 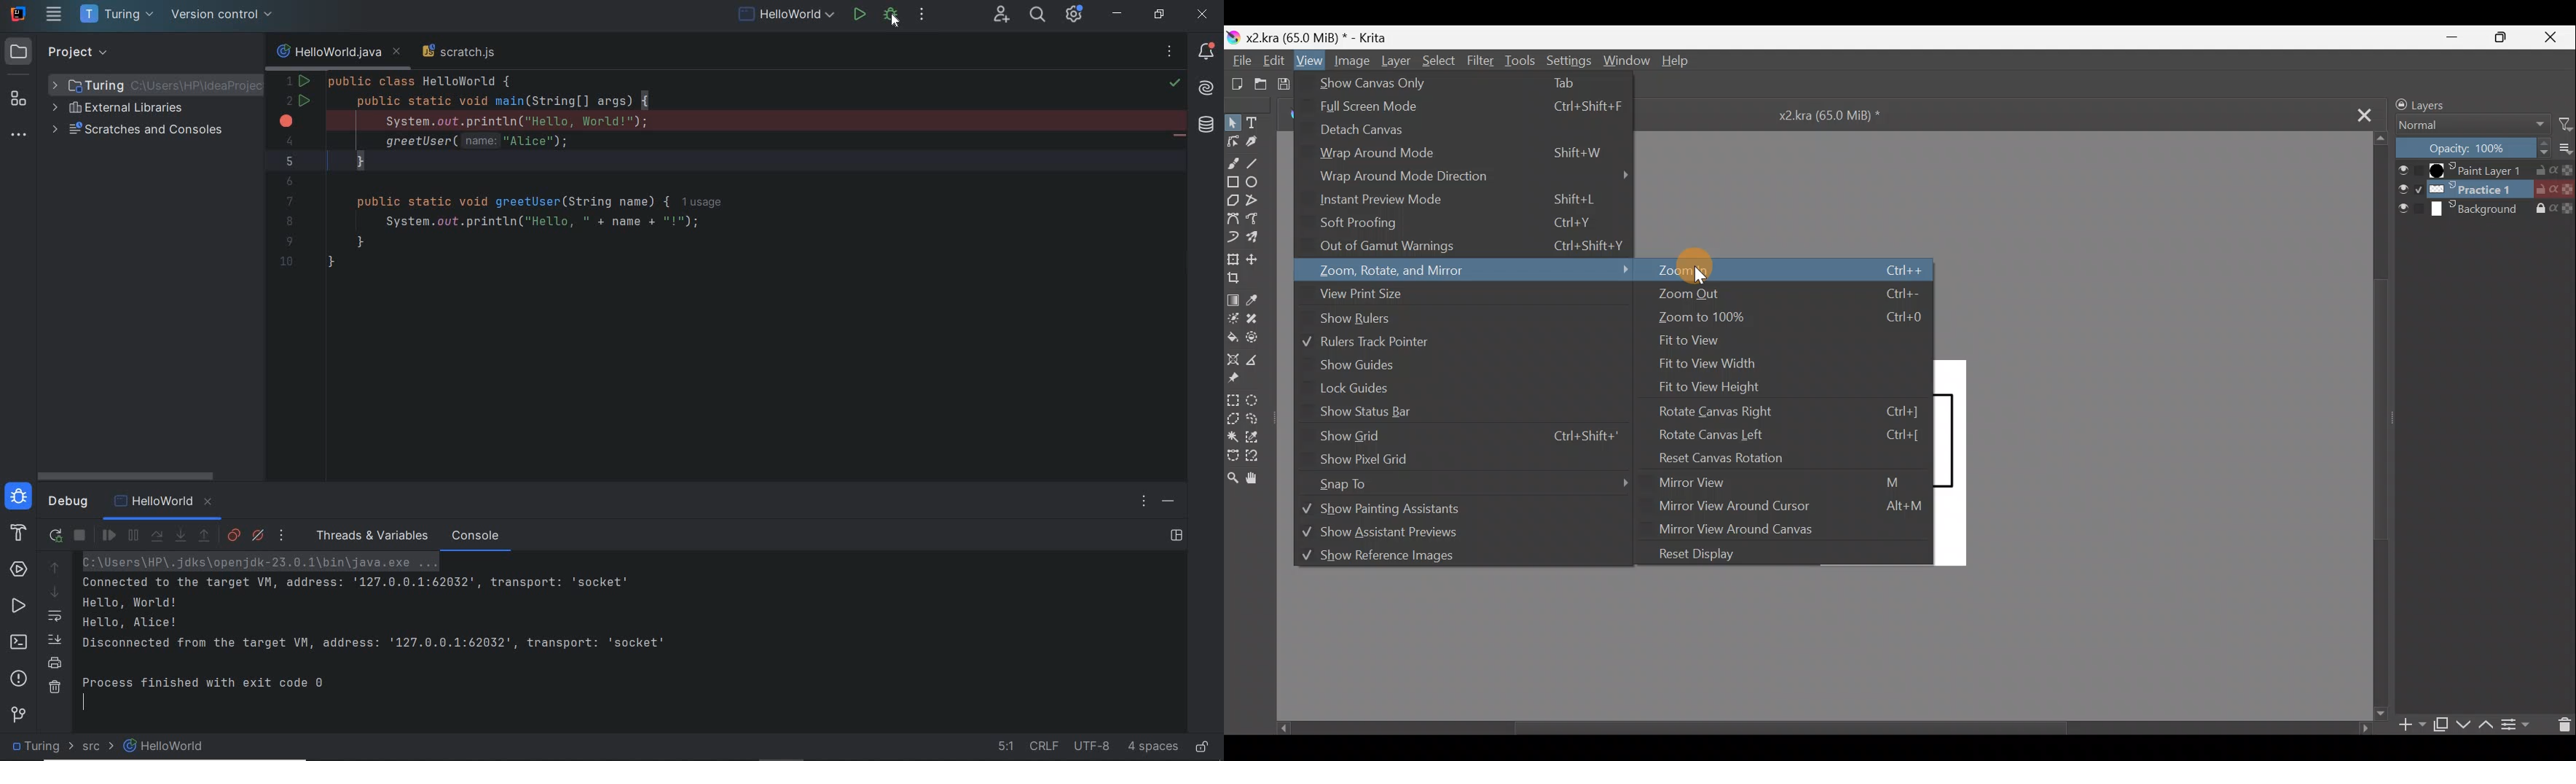 What do you see at coordinates (1234, 358) in the screenshot?
I see `Assistant tool` at bounding box center [1234, 358].